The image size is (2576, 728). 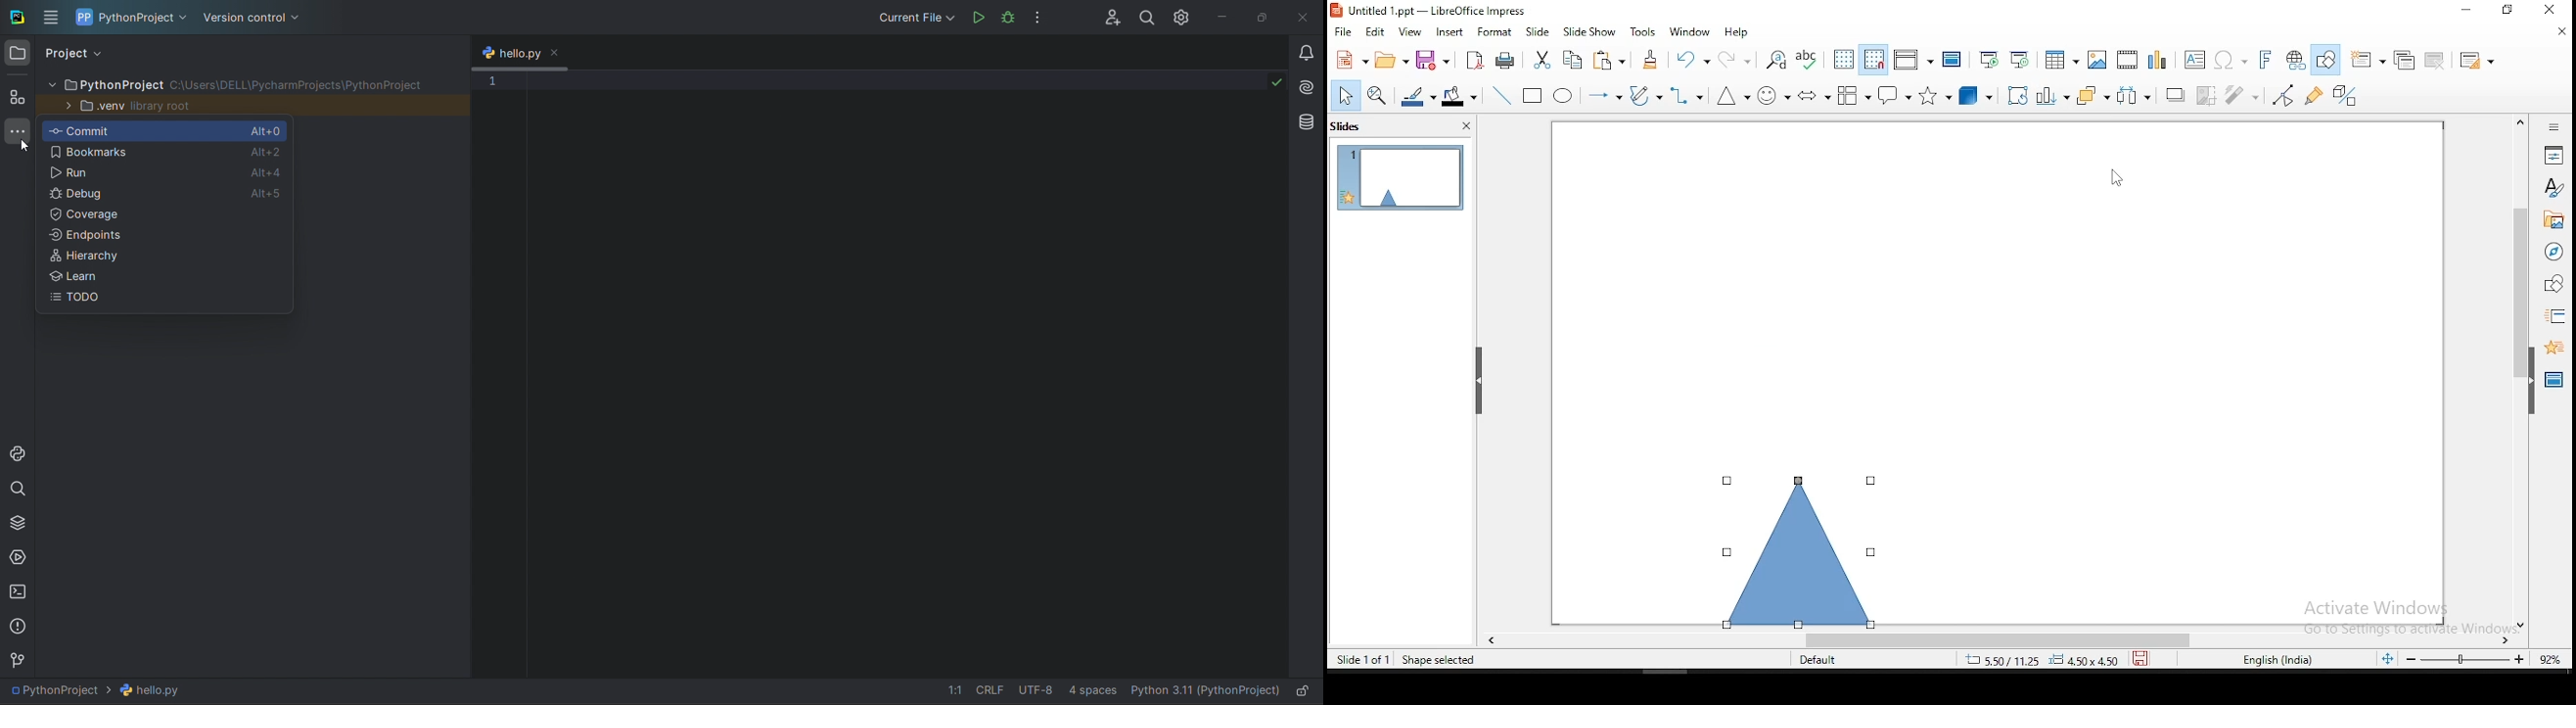 I want to click on file, so click(x=1343, y=33).